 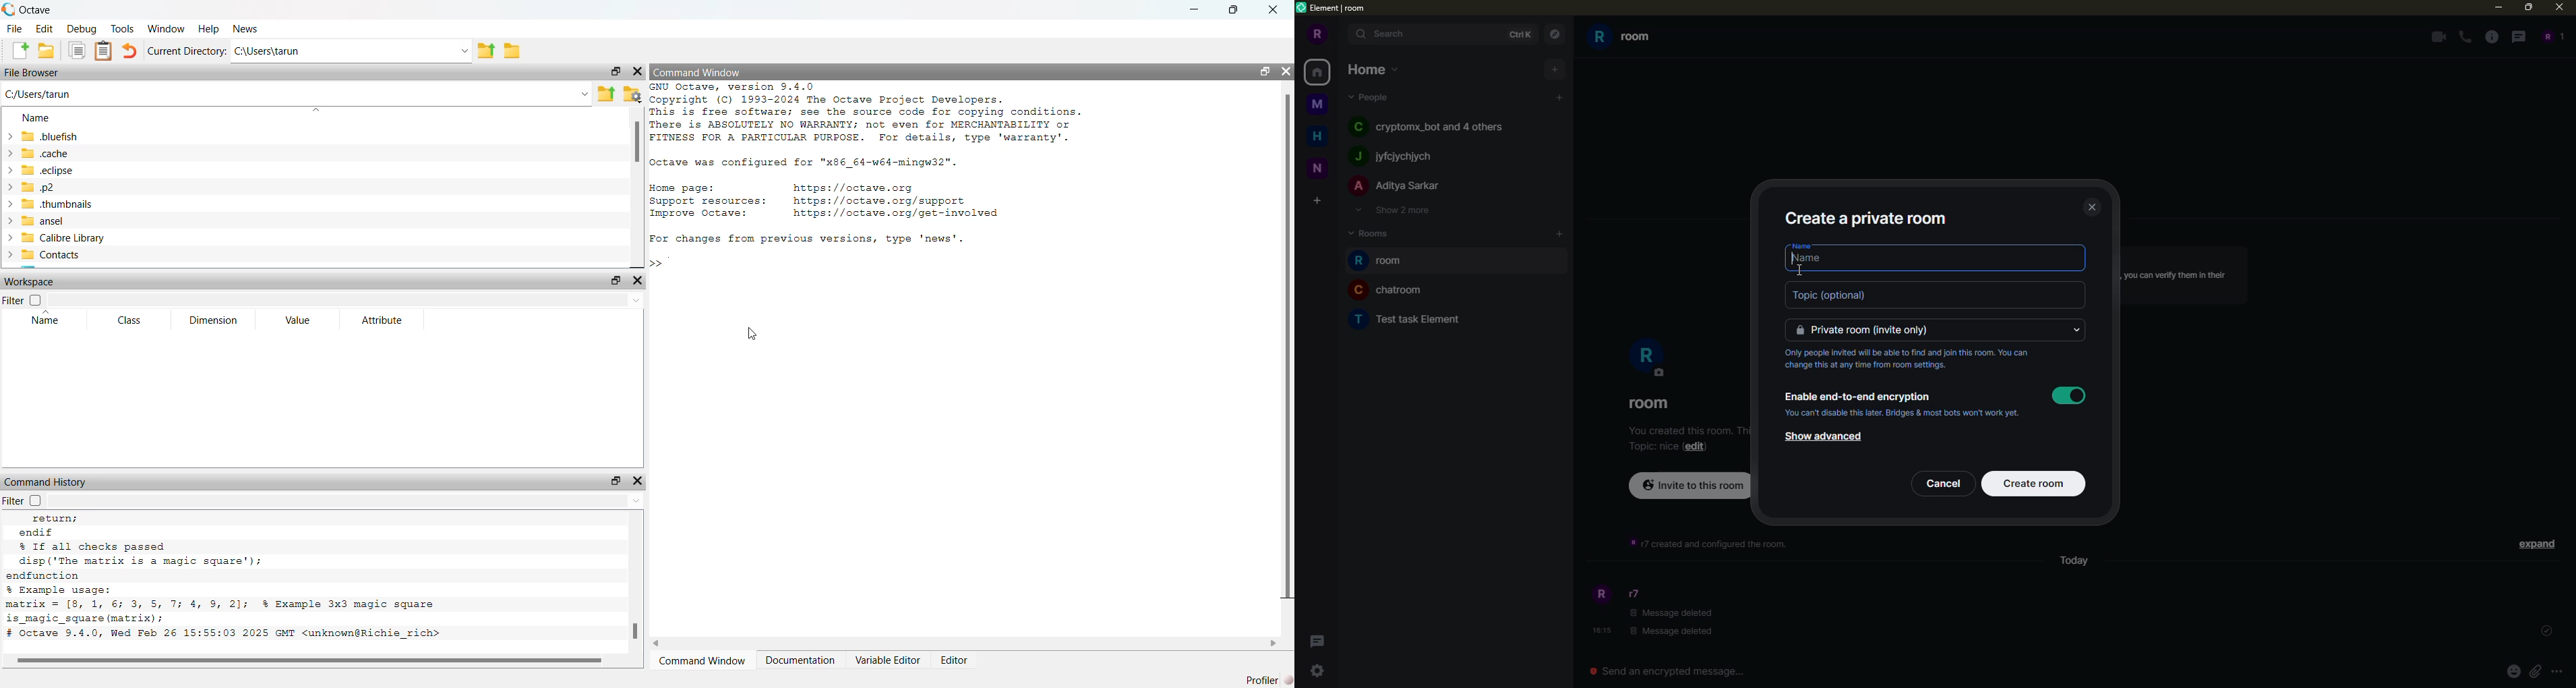 I want to click on News, so click(x=247, y=28).